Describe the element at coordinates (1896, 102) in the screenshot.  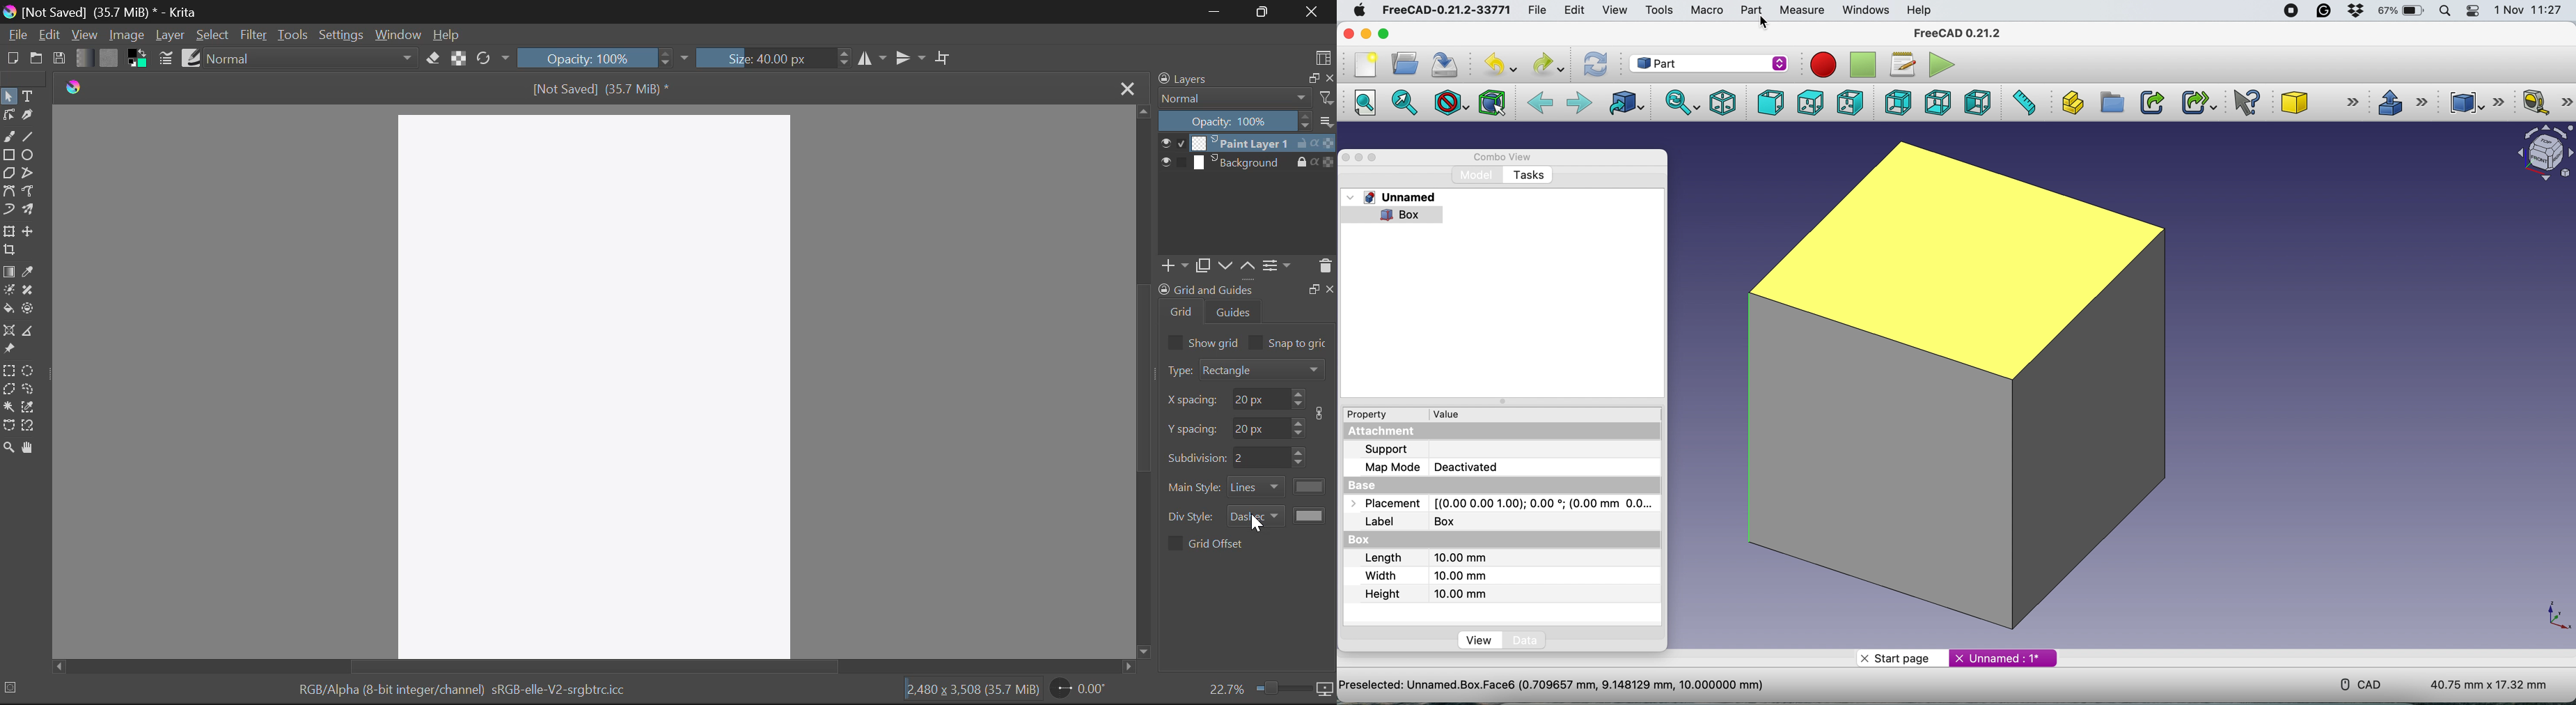
I see `rear` at that location.